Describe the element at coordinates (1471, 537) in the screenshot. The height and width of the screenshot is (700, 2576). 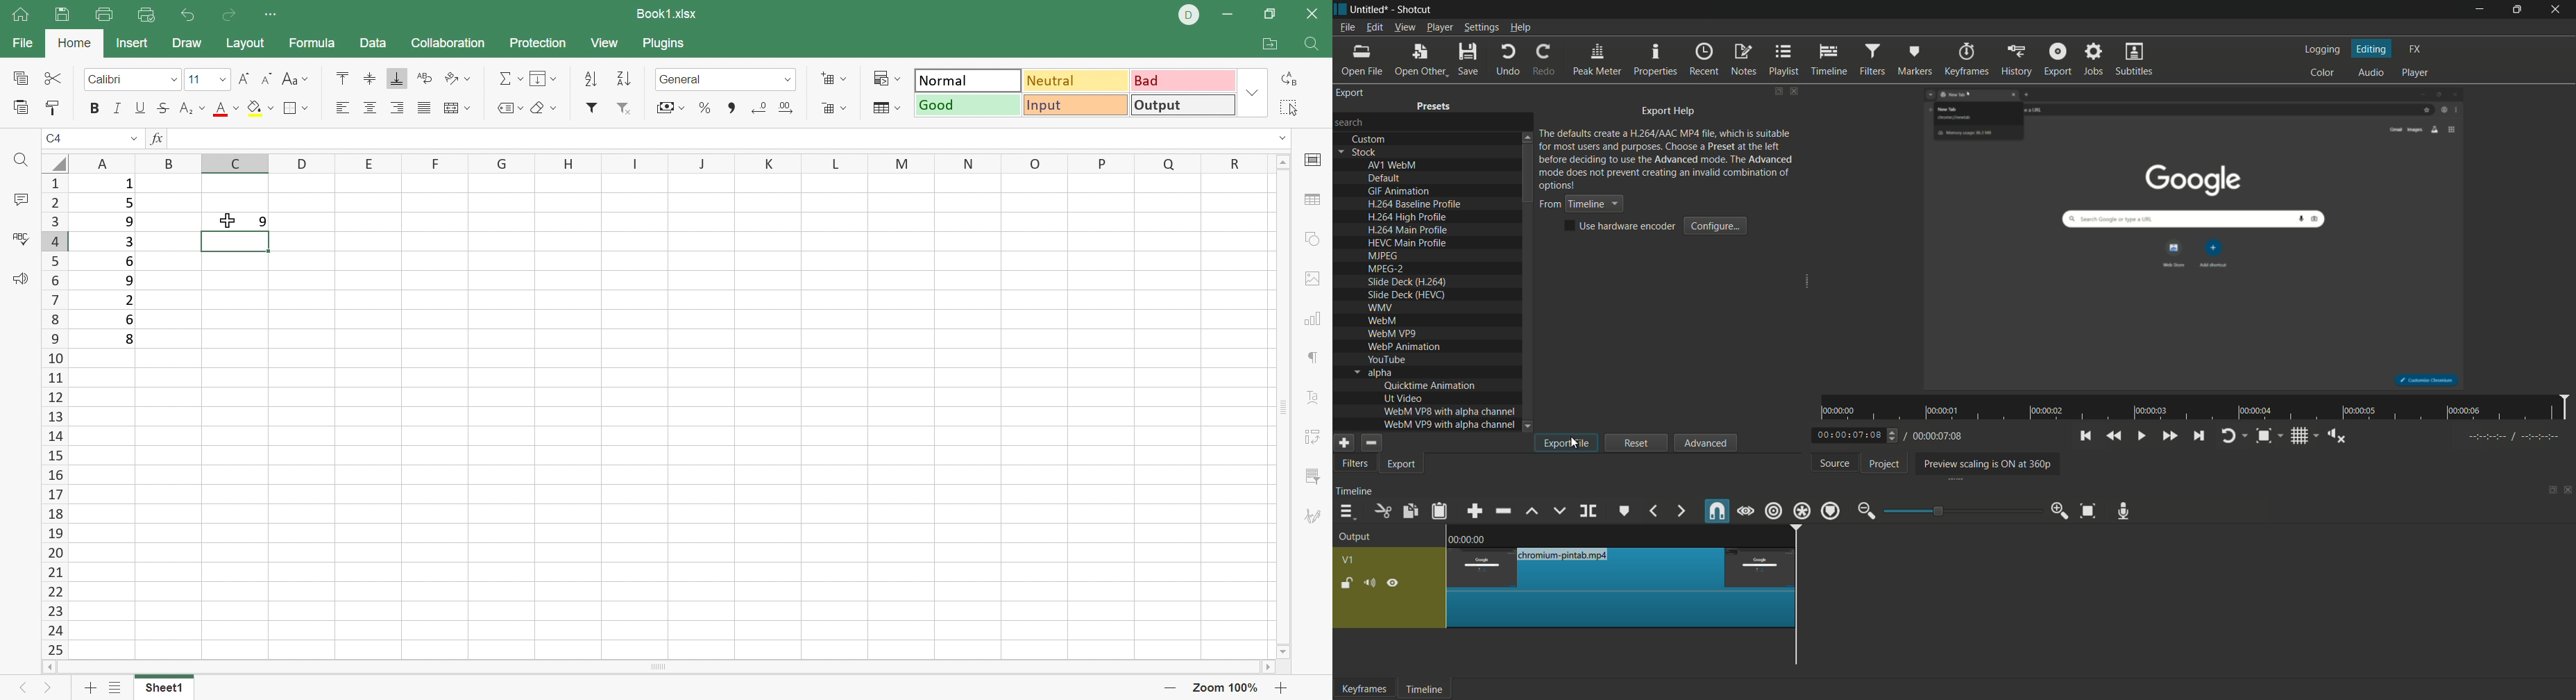
I see `0.00` at that location.